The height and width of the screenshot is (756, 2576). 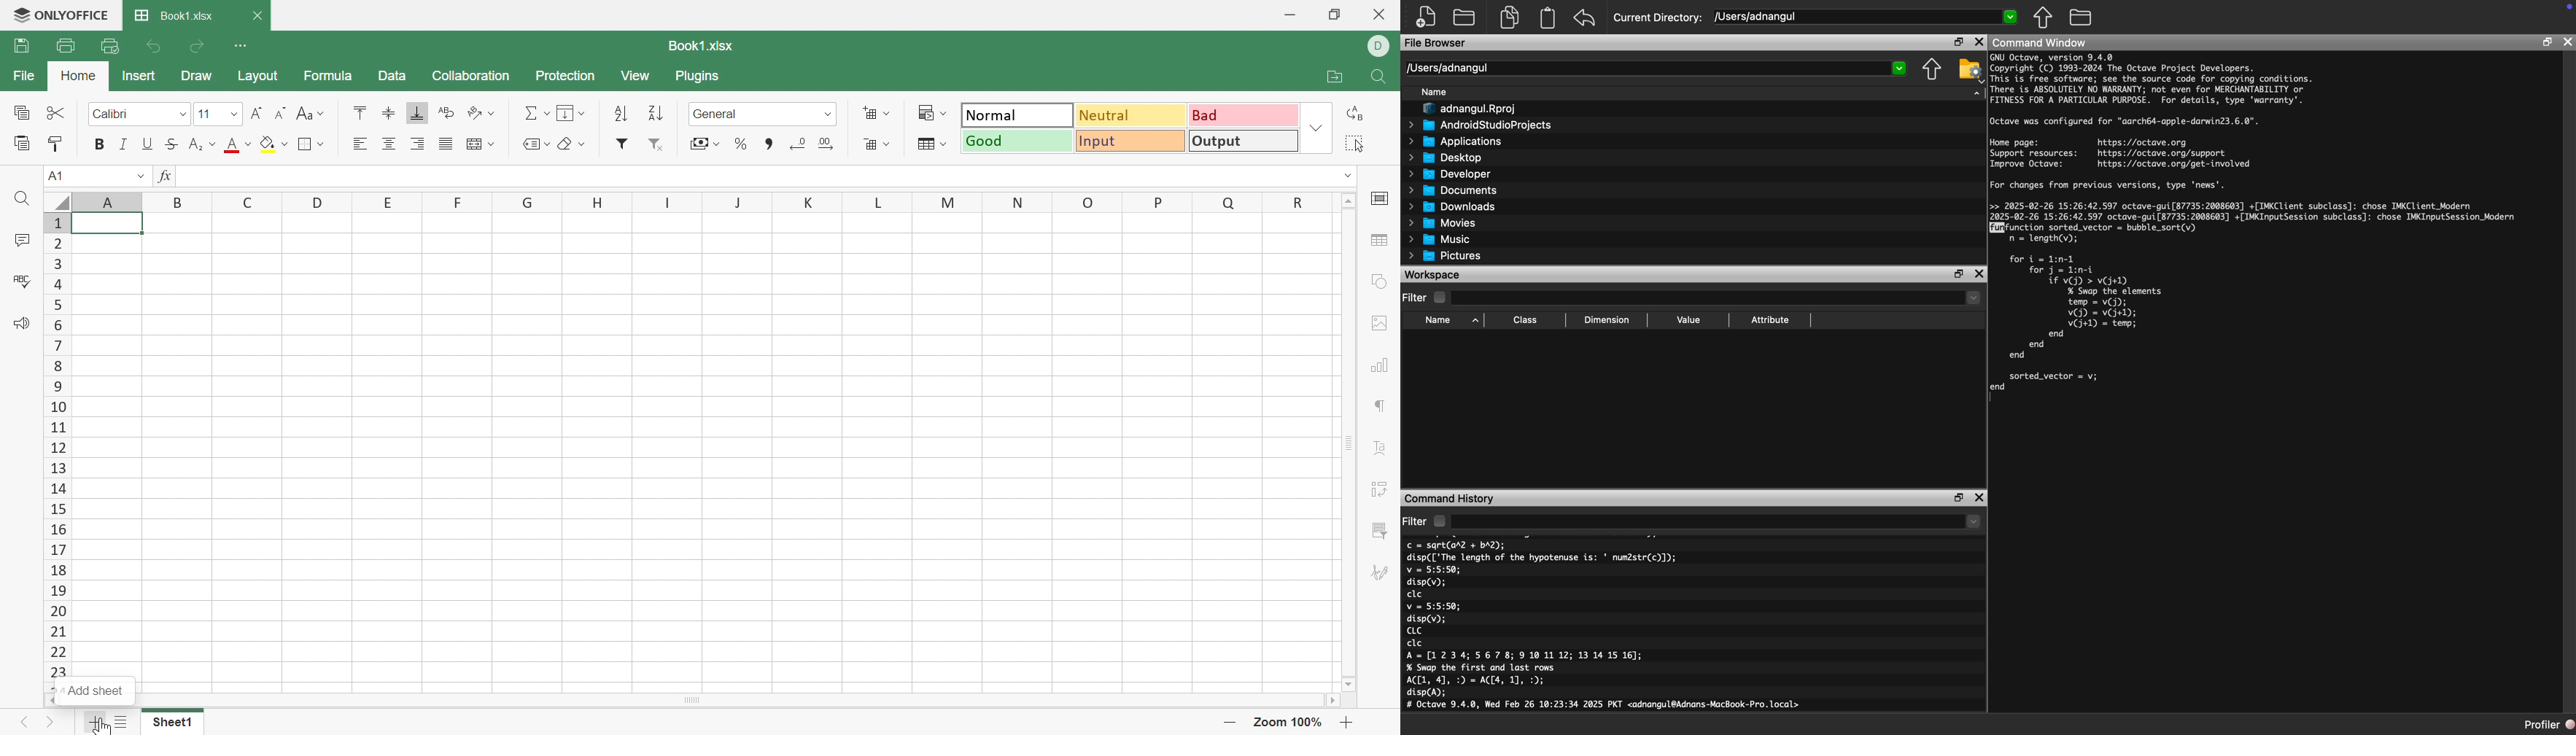 I want to click on 21, so click(x=58, y=631).